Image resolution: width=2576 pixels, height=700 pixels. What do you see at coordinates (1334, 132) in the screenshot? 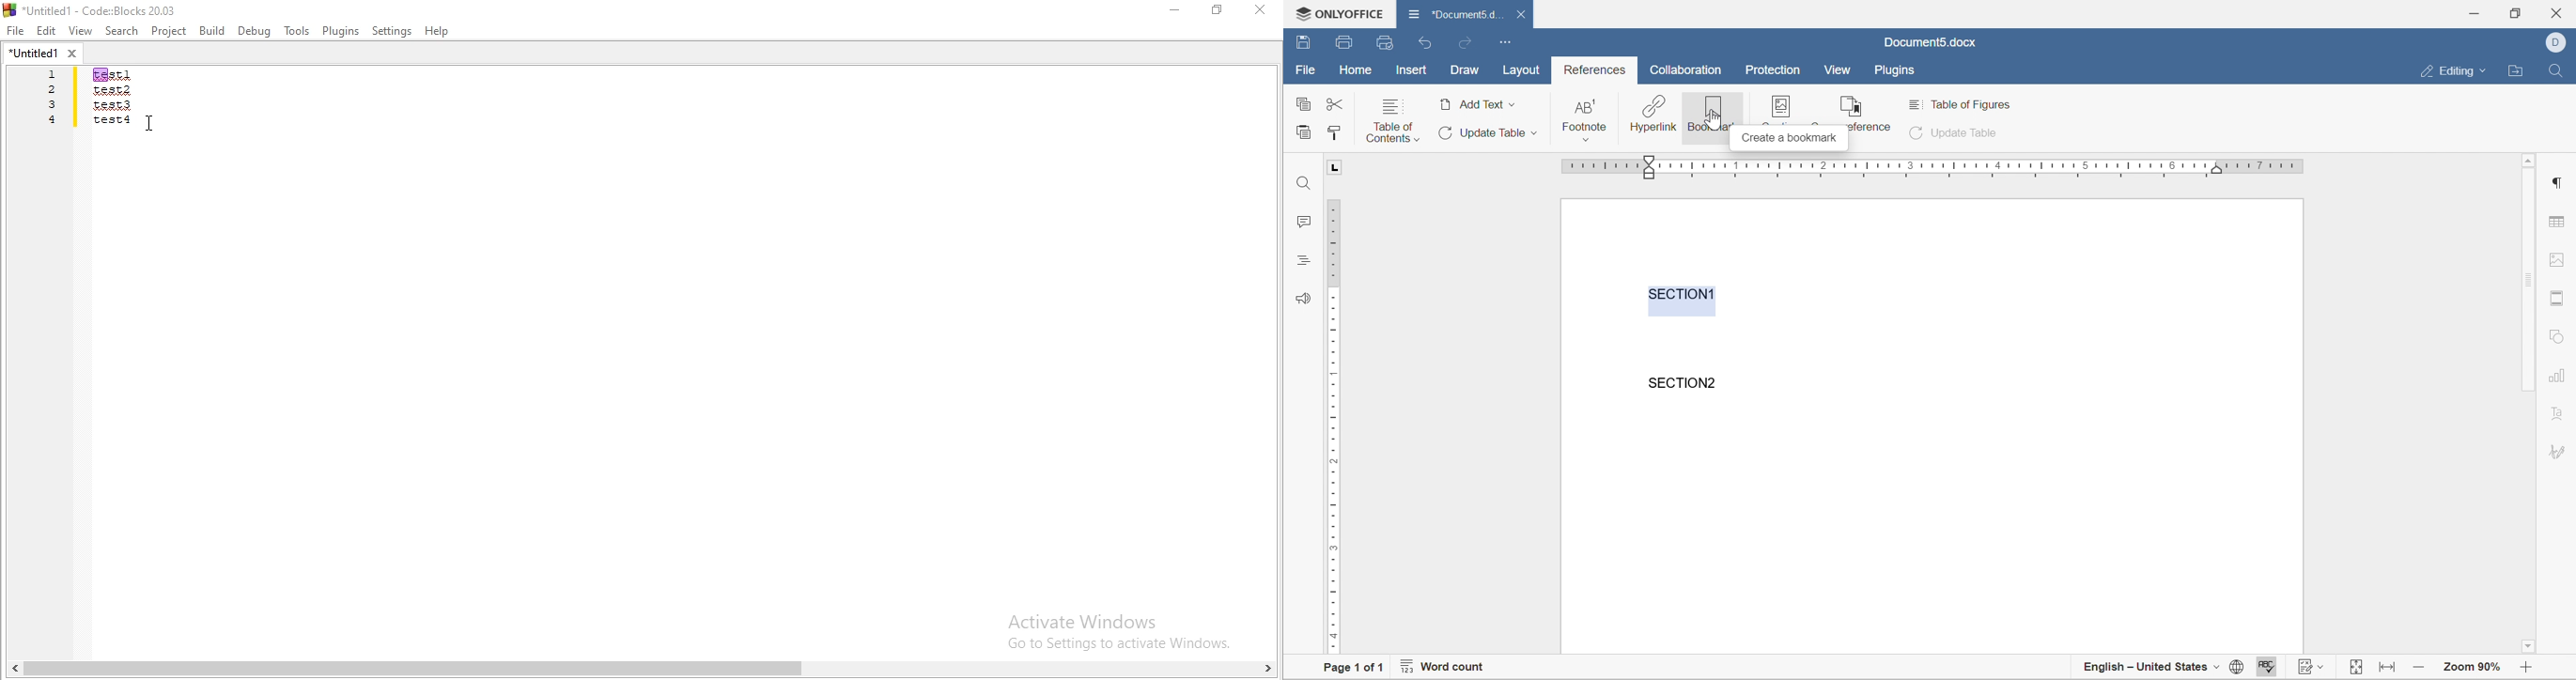
I see `copy style` at bounding box center [1334, 132].